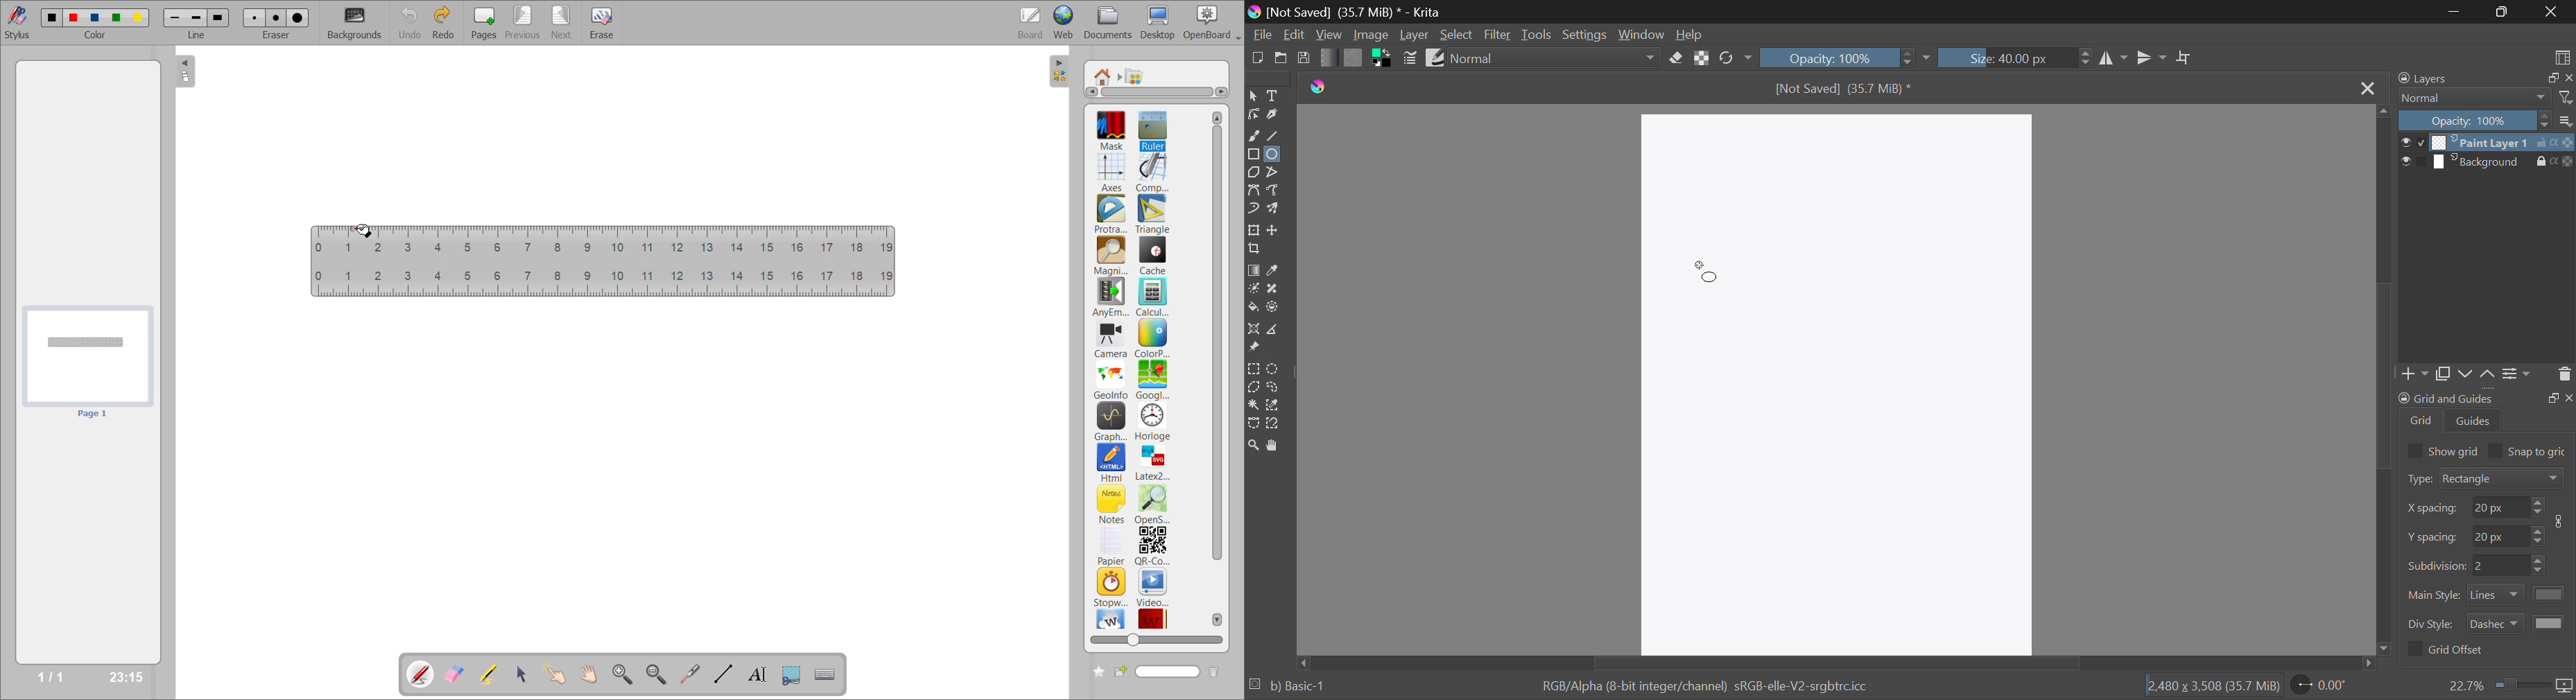 This screenshot has height=700, width=2576. What do you see at coordinates (1159, 22) in the screenshot?
I see `desktop` at bounding box center [1159, 22].